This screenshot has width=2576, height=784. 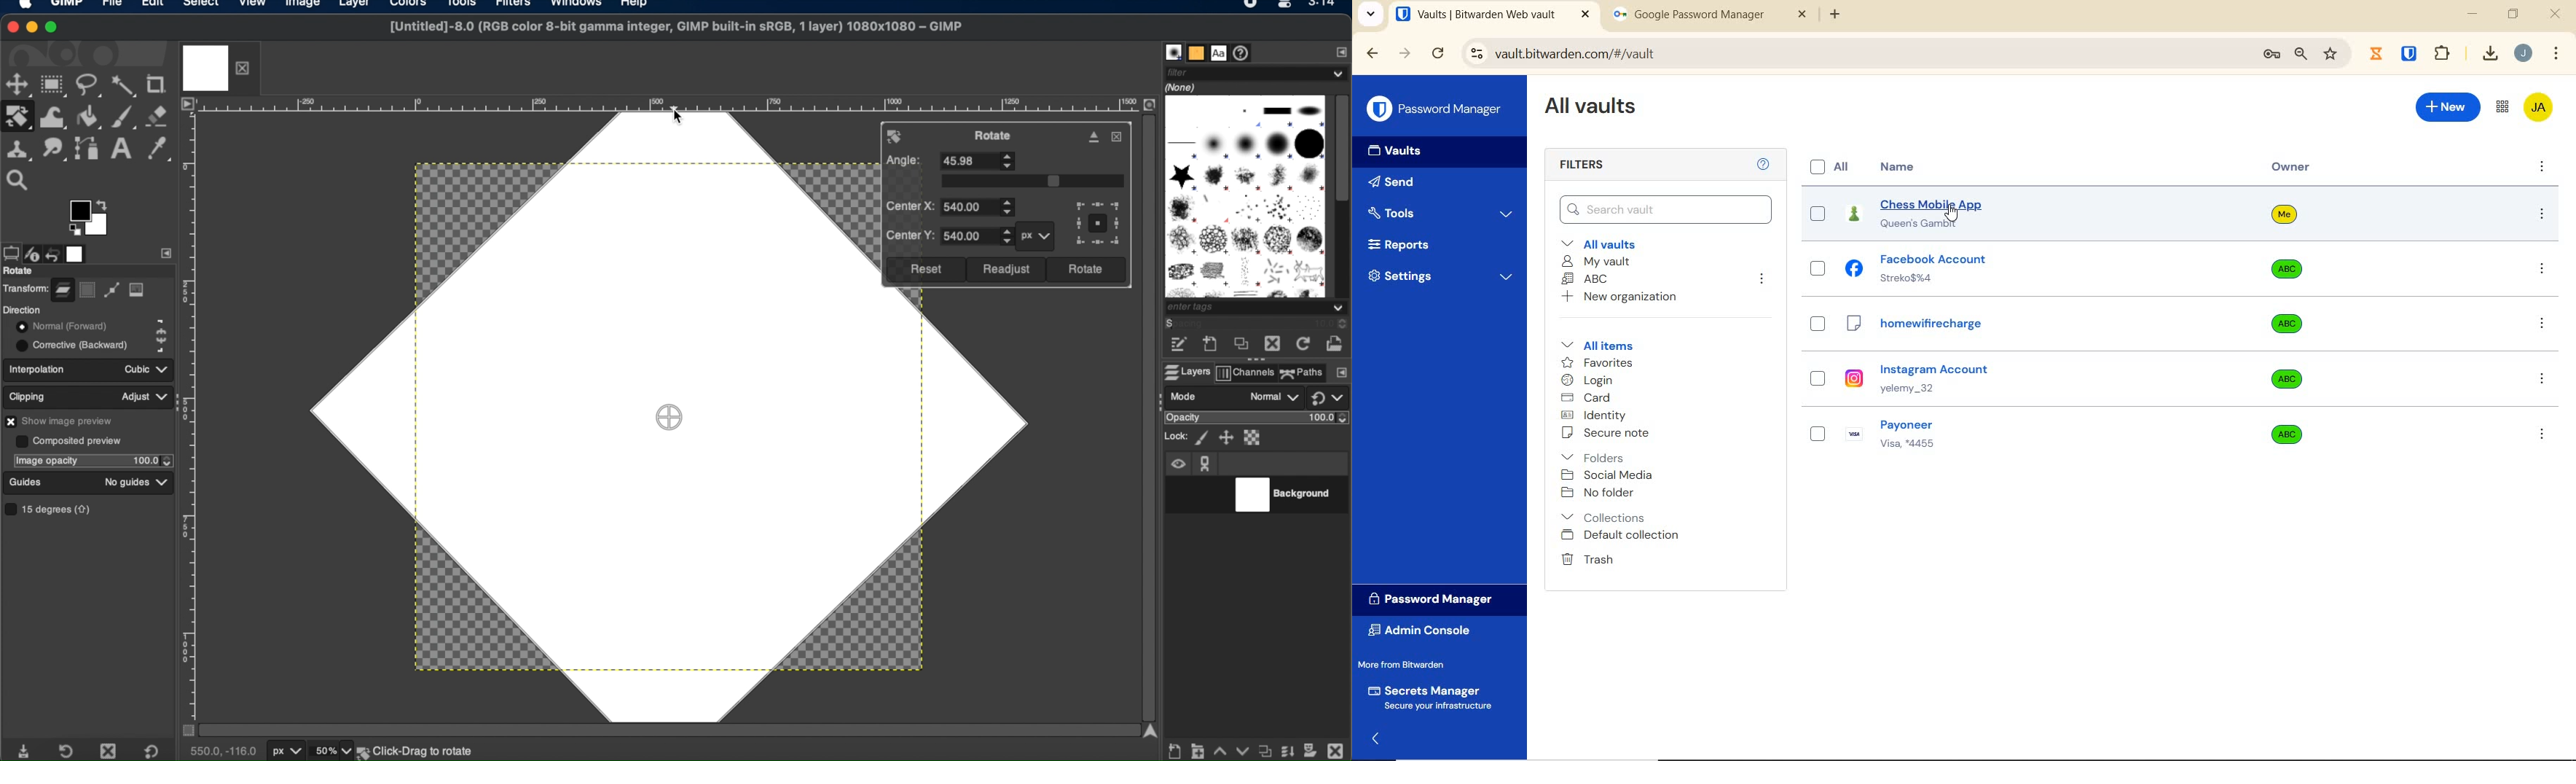 What do you see at coordinates (54, 252) in the screenshot?
I see `undo history` at bounding box center [54, 252].